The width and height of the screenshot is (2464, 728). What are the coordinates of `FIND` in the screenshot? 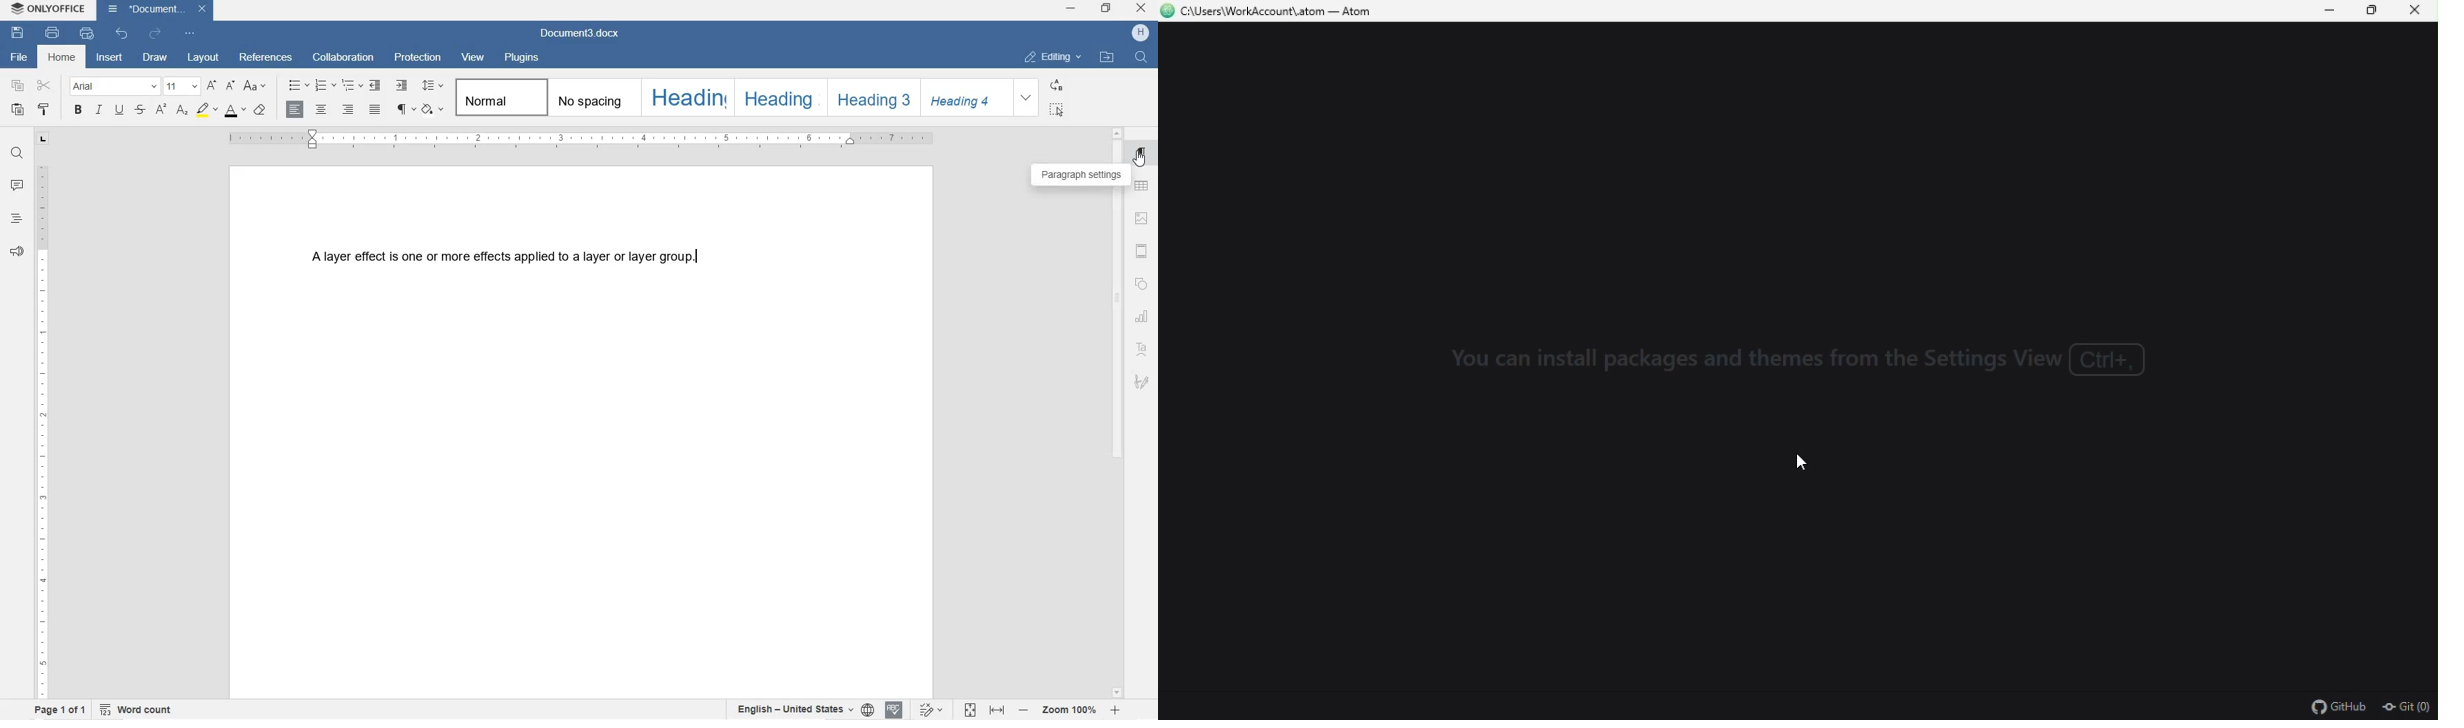 It's located at (1141, 57).